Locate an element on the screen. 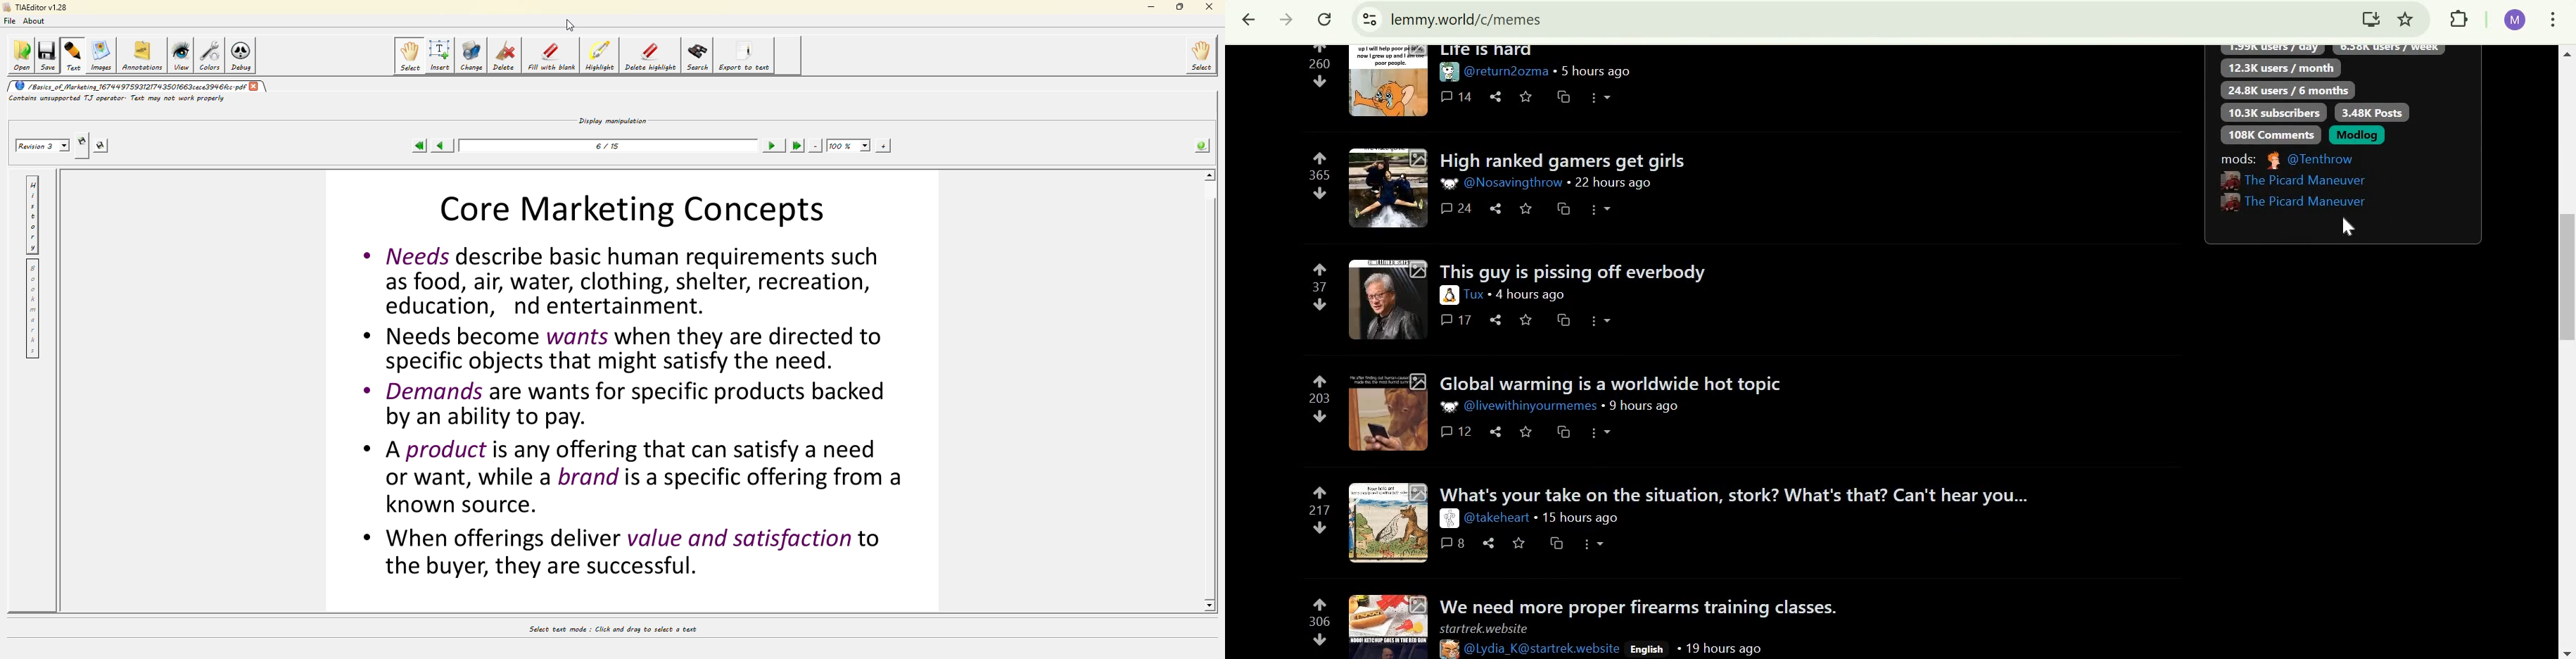  203 points is located at coordinates (1318, 398).